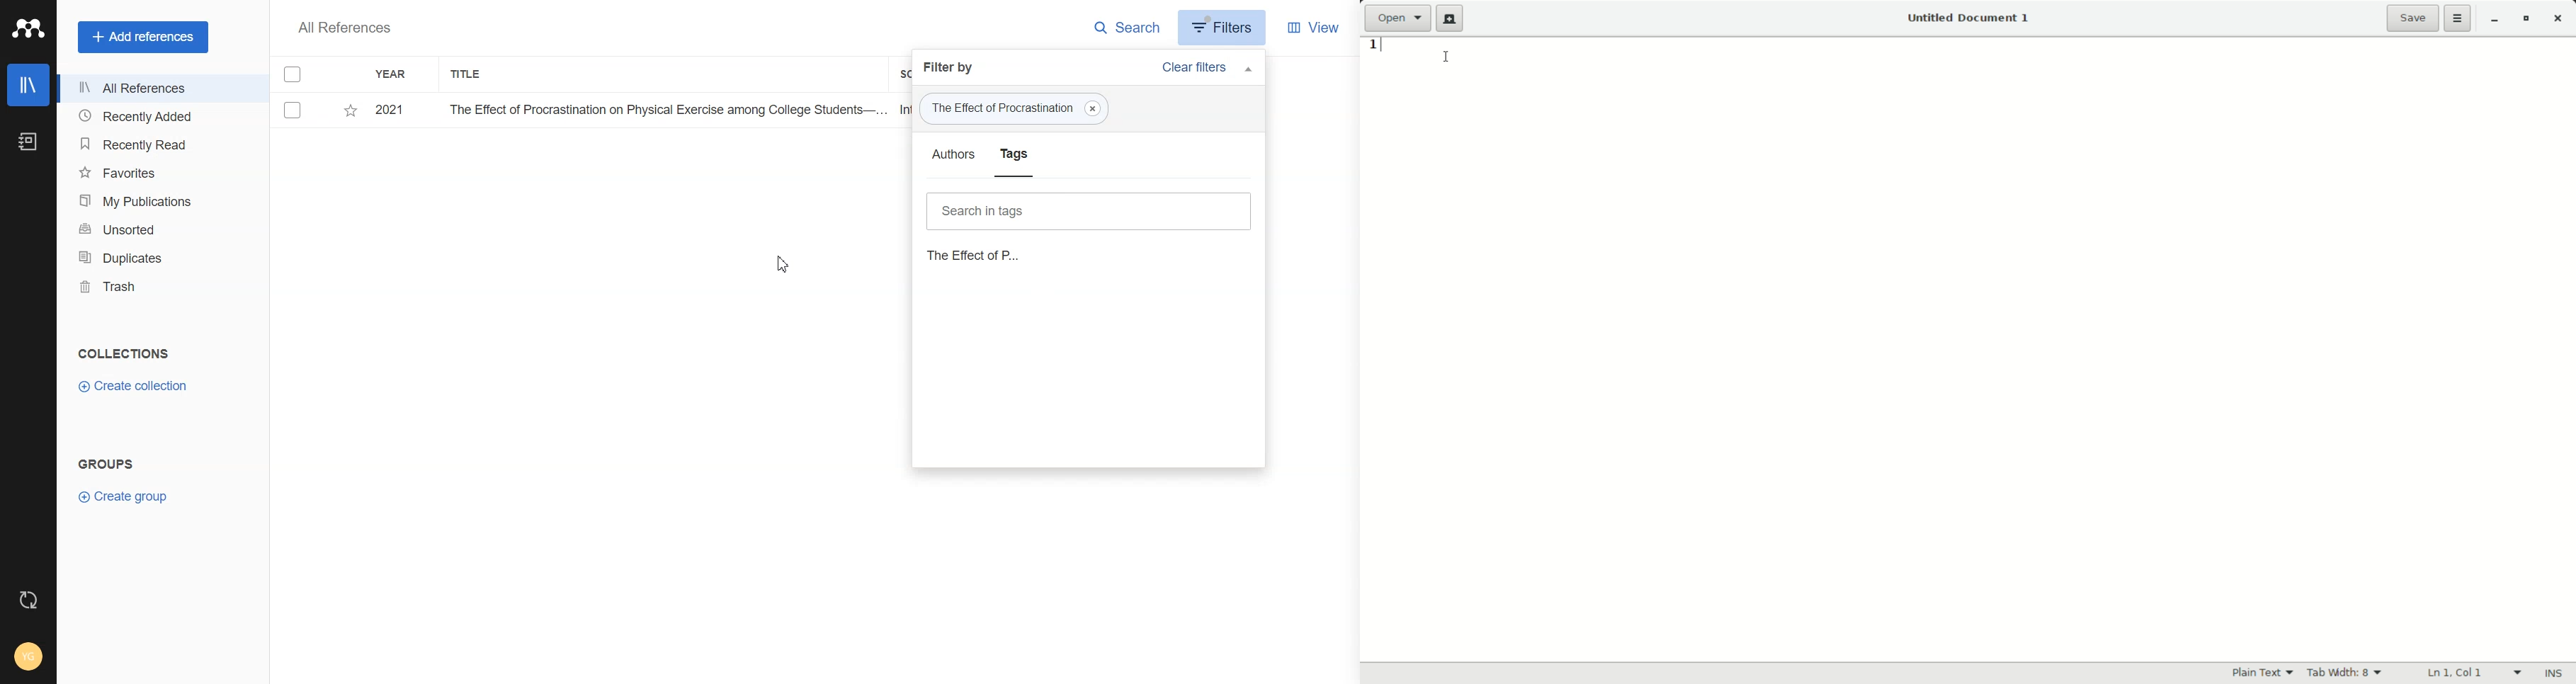 This screenshot has width=2576, height=700. What do you see at coordinates (153, 143) in the screenshot?
I see `Recently Read` at bounding box center [153, 143].